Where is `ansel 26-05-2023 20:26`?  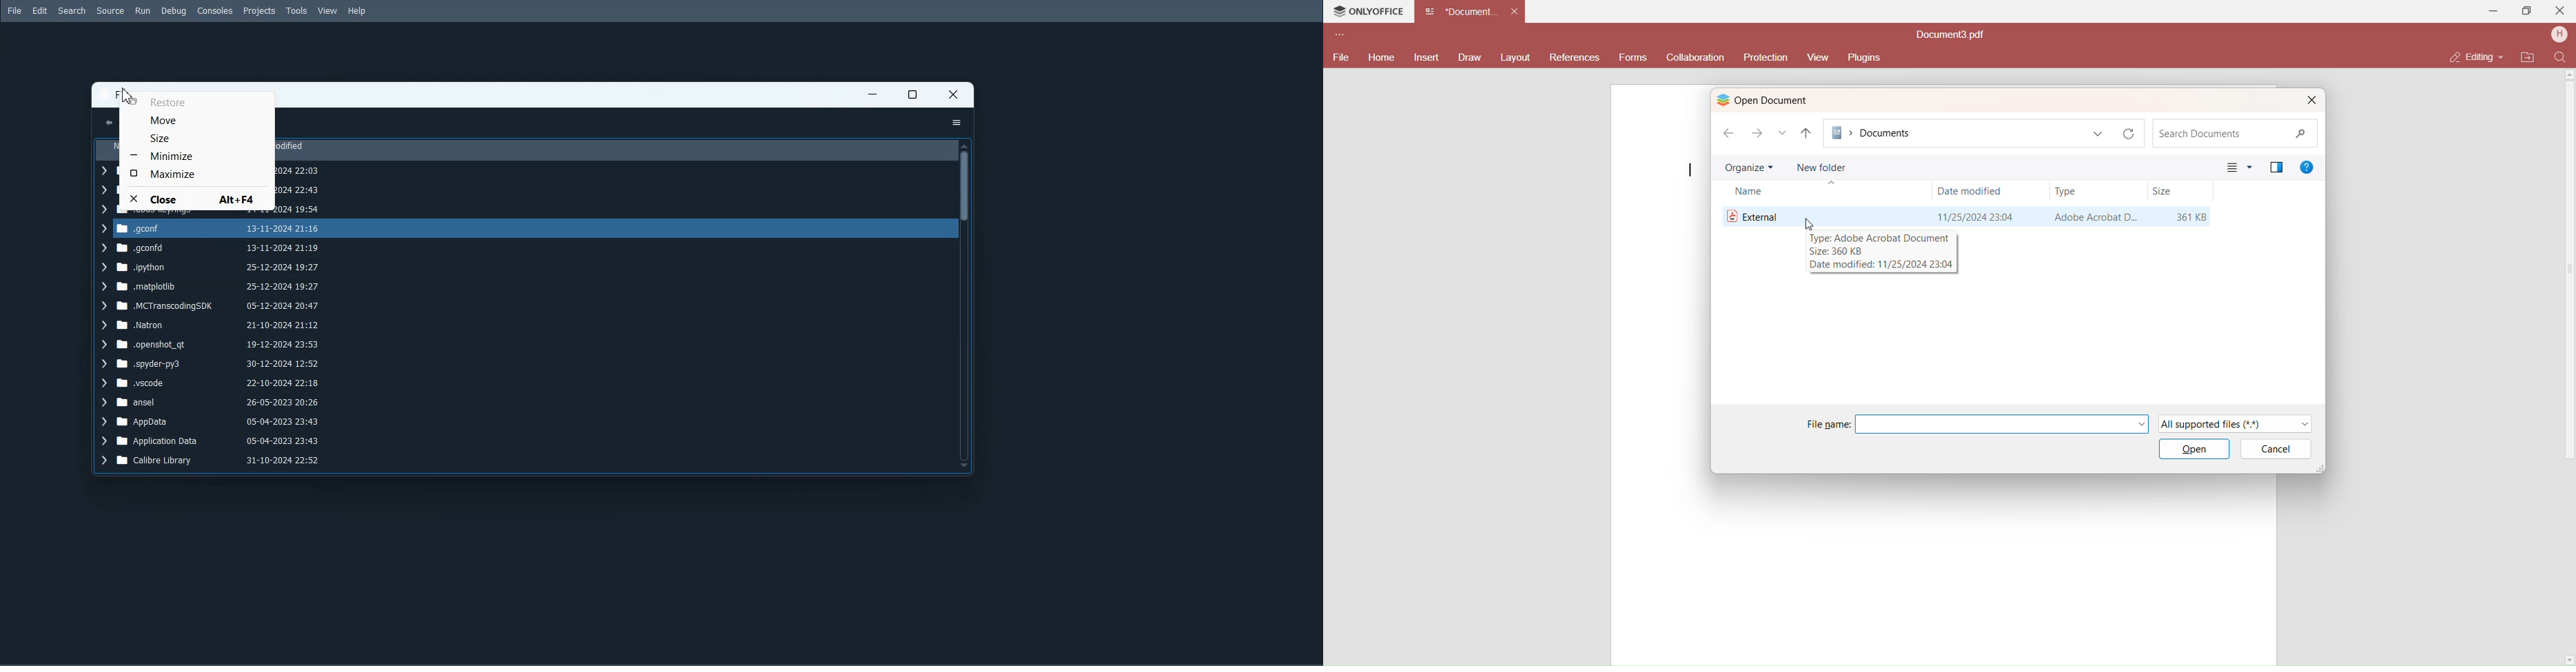 ansel 26-05-2023 20:26 is located at coordinates (211, 402).